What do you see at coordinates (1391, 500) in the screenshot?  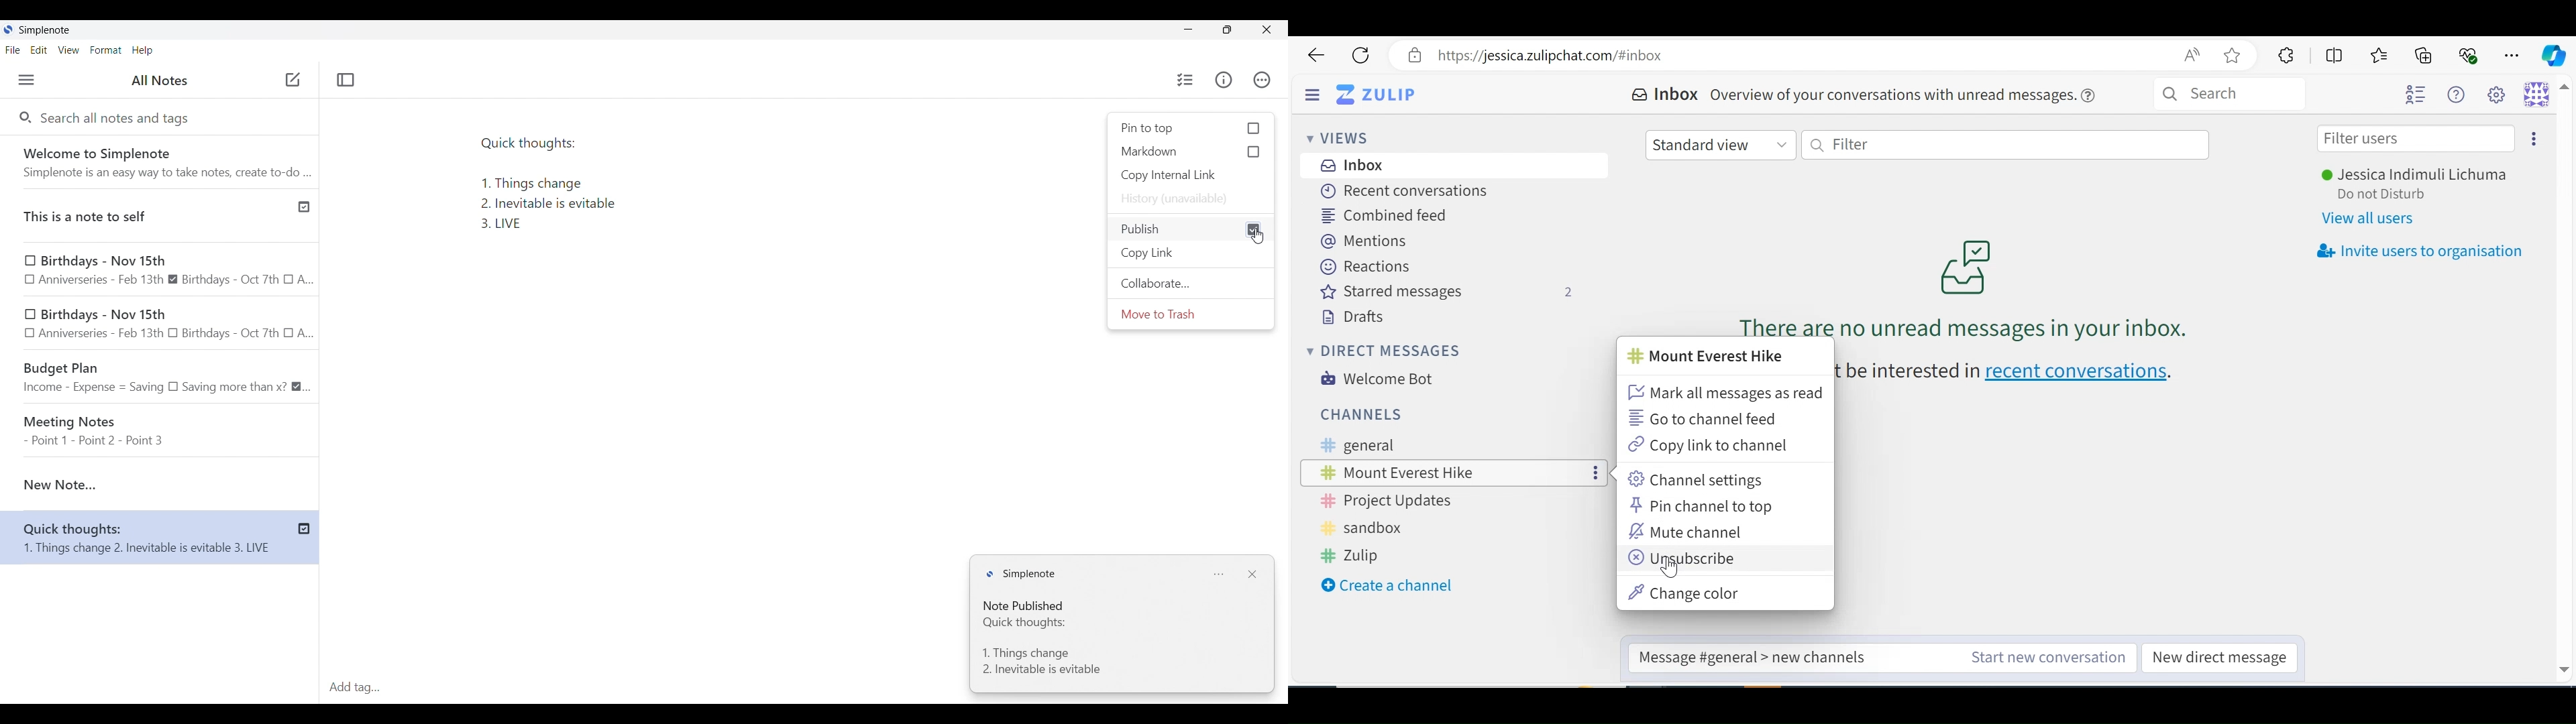 I see `Project Updates` at bounding box center [1391, 500].